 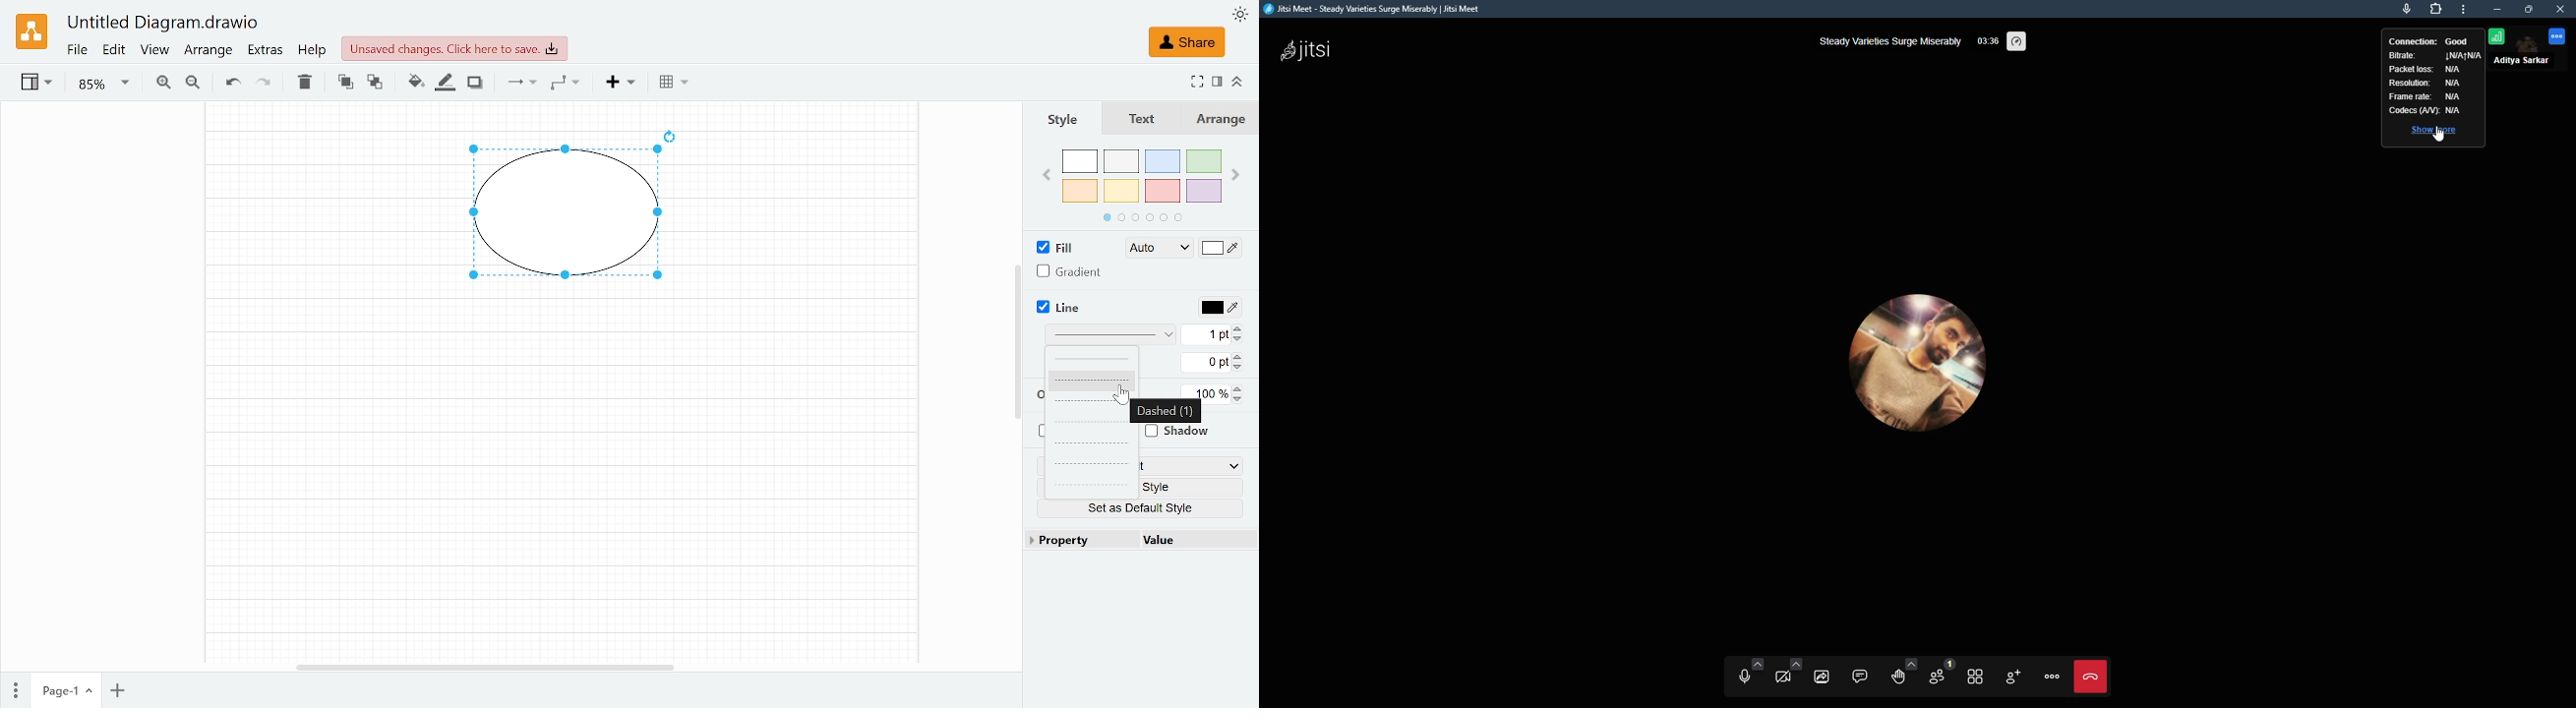 What do you see at coordinates (2558, 37) in the screenshot?
I see `more` at bounding box center [2558, 37].